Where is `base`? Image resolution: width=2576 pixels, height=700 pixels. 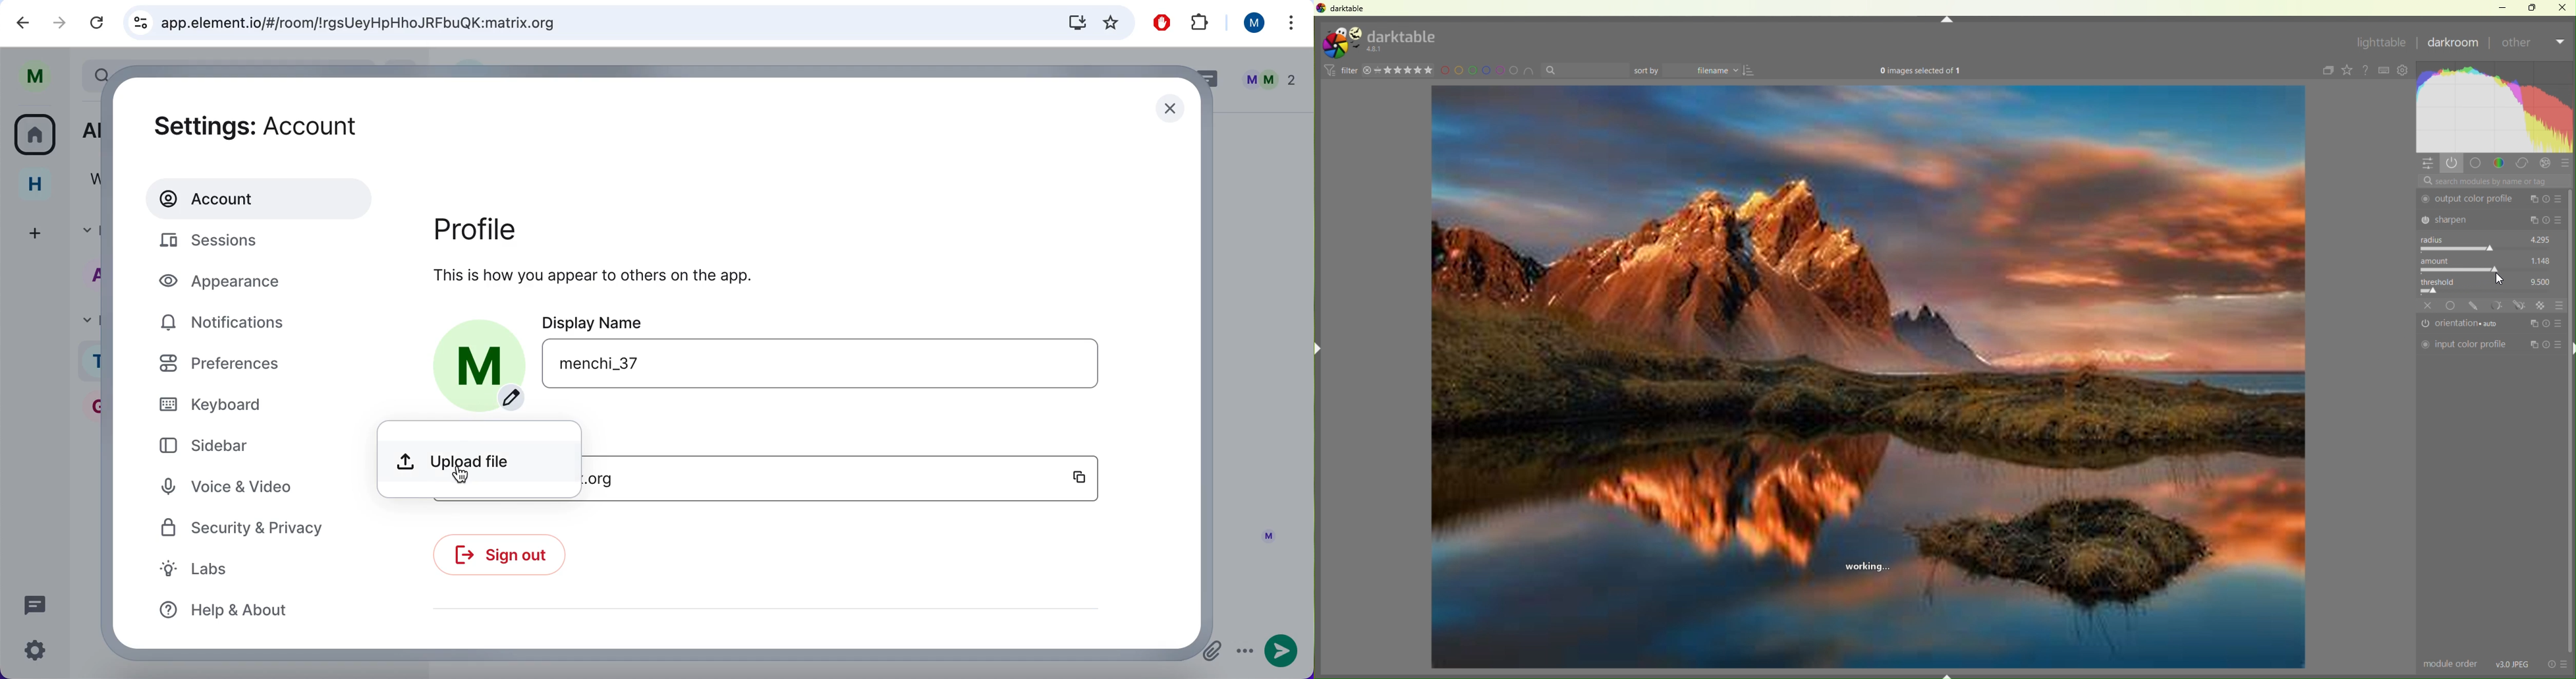 base is located at coordinates (2476, 163).